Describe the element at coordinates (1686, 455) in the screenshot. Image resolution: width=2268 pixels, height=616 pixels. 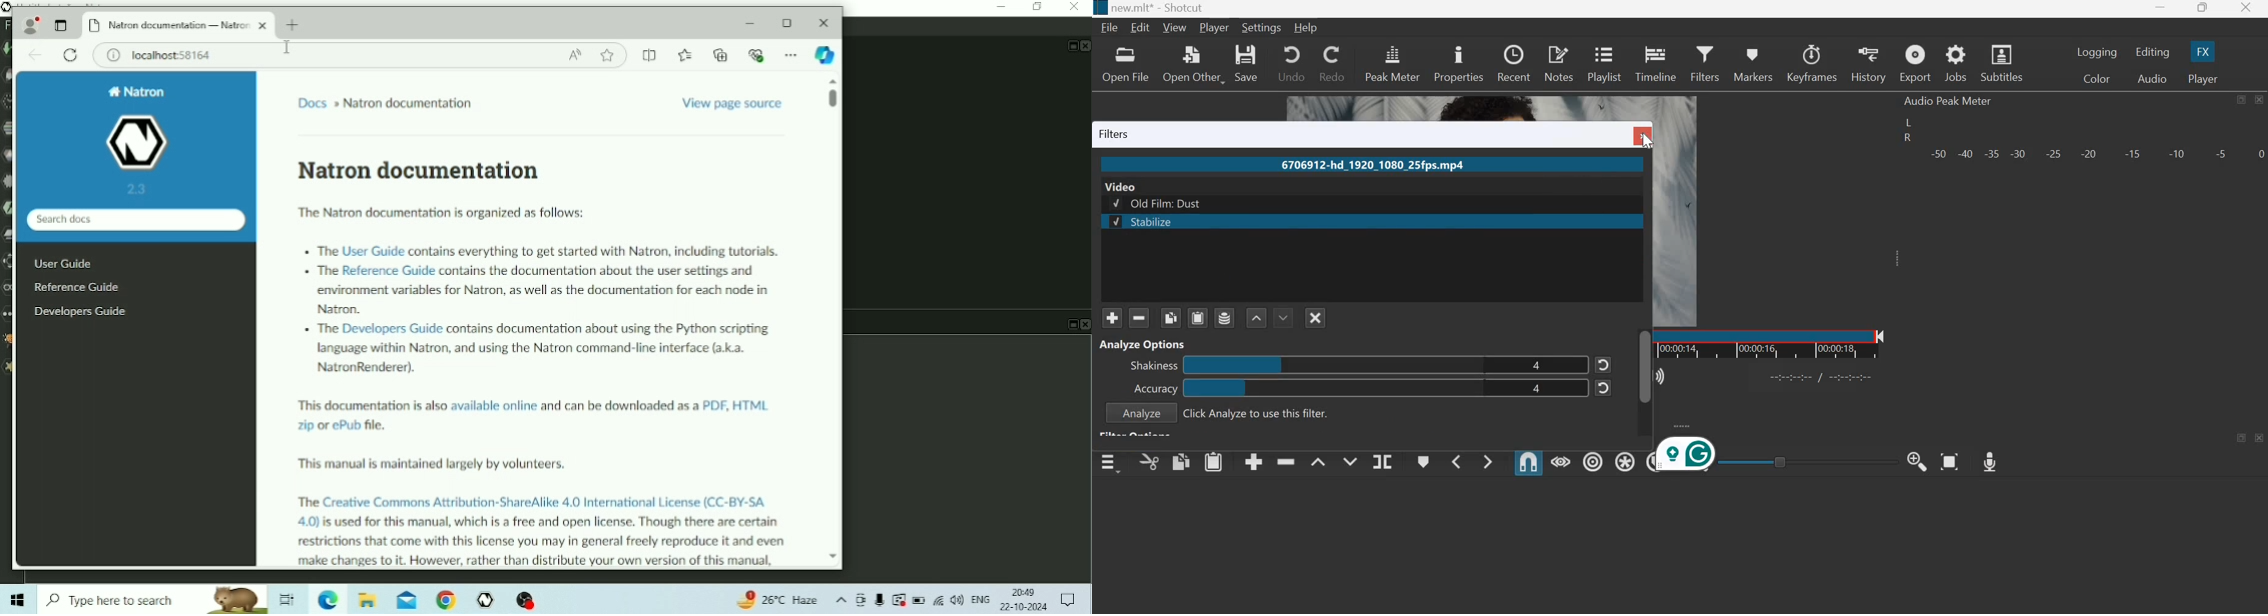
I see `grammarly` at that location.